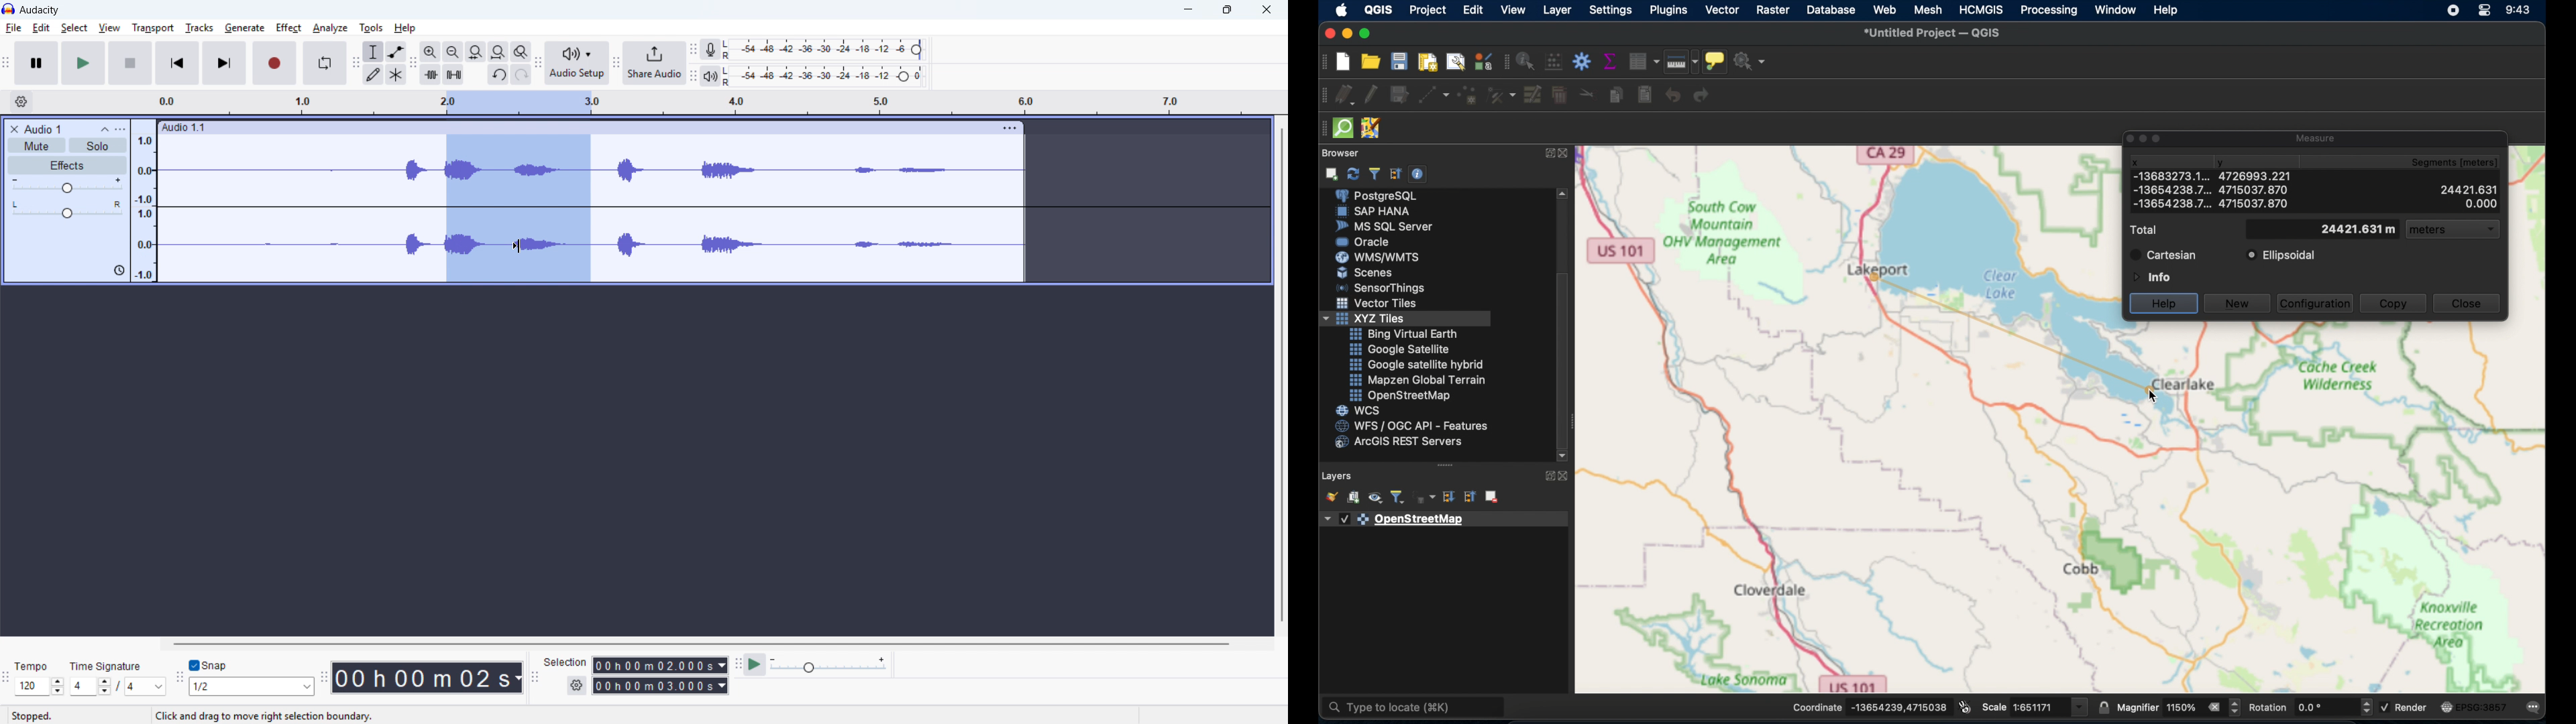  What do you see at coordinates (38, 63) in the screenshot?
I see `Pause` at bounding box center [38, 63].